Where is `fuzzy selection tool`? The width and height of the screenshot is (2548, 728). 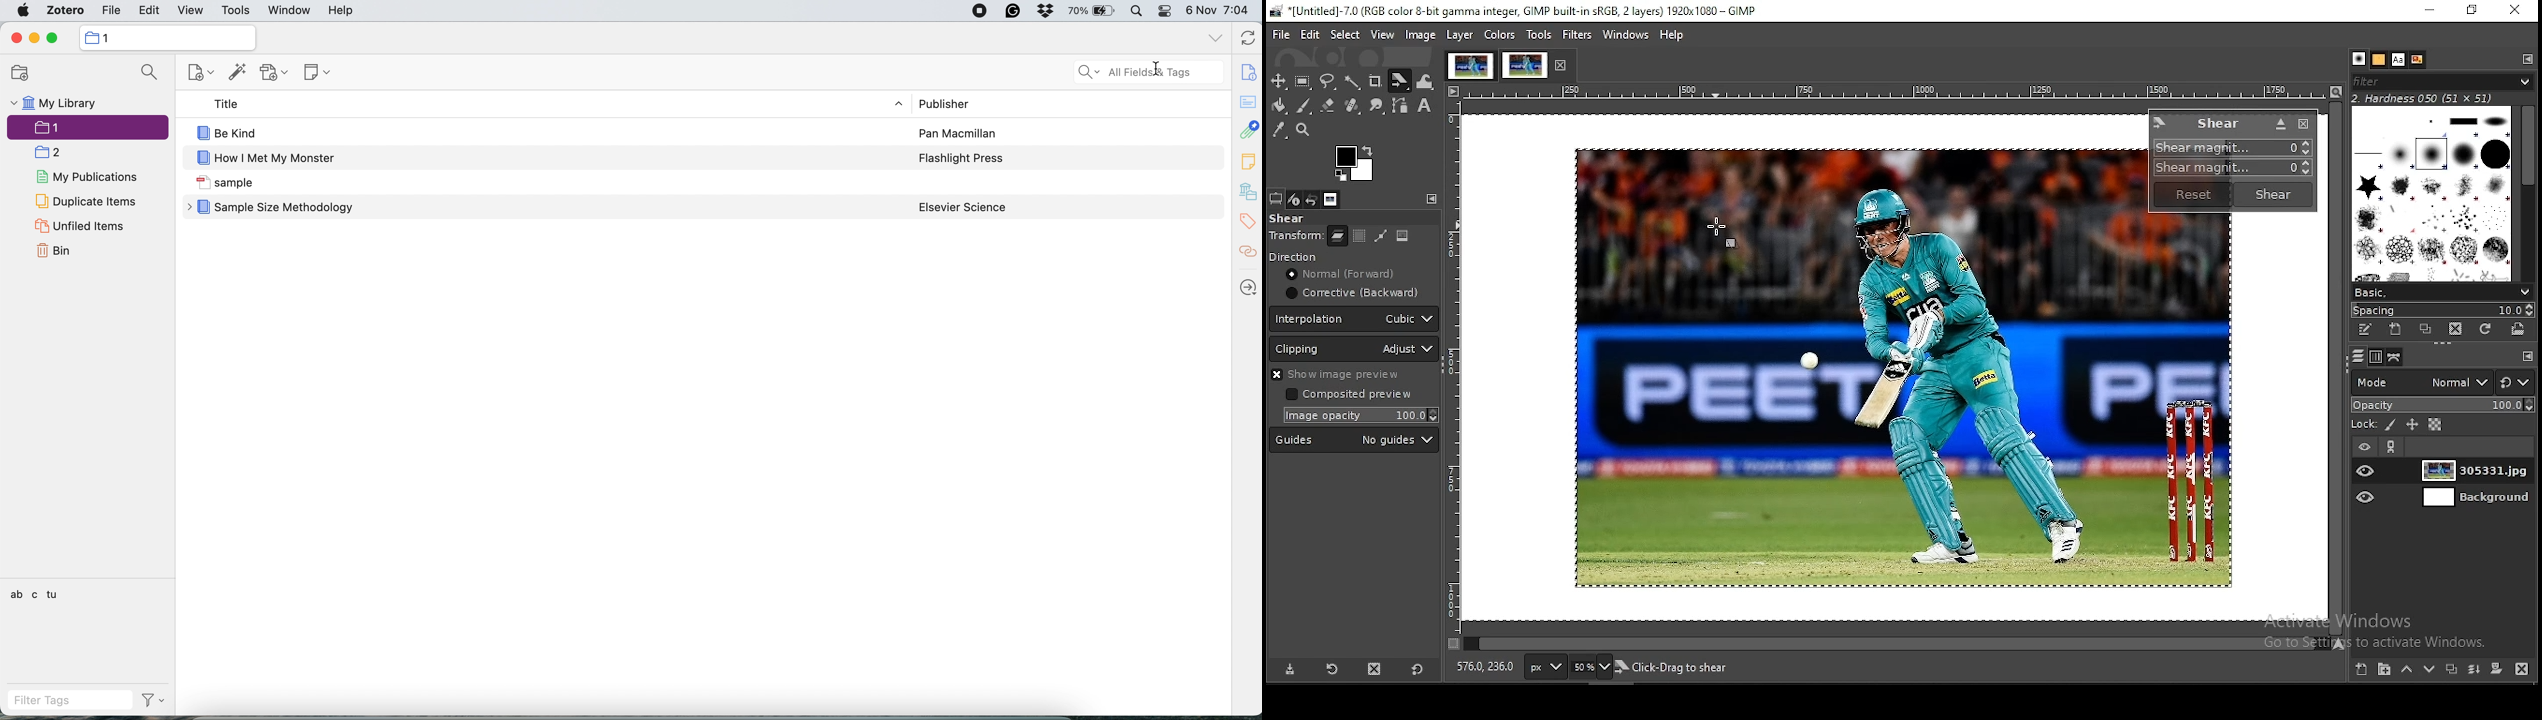 fuzzy selection tool is located at coordinates (1355, 83).